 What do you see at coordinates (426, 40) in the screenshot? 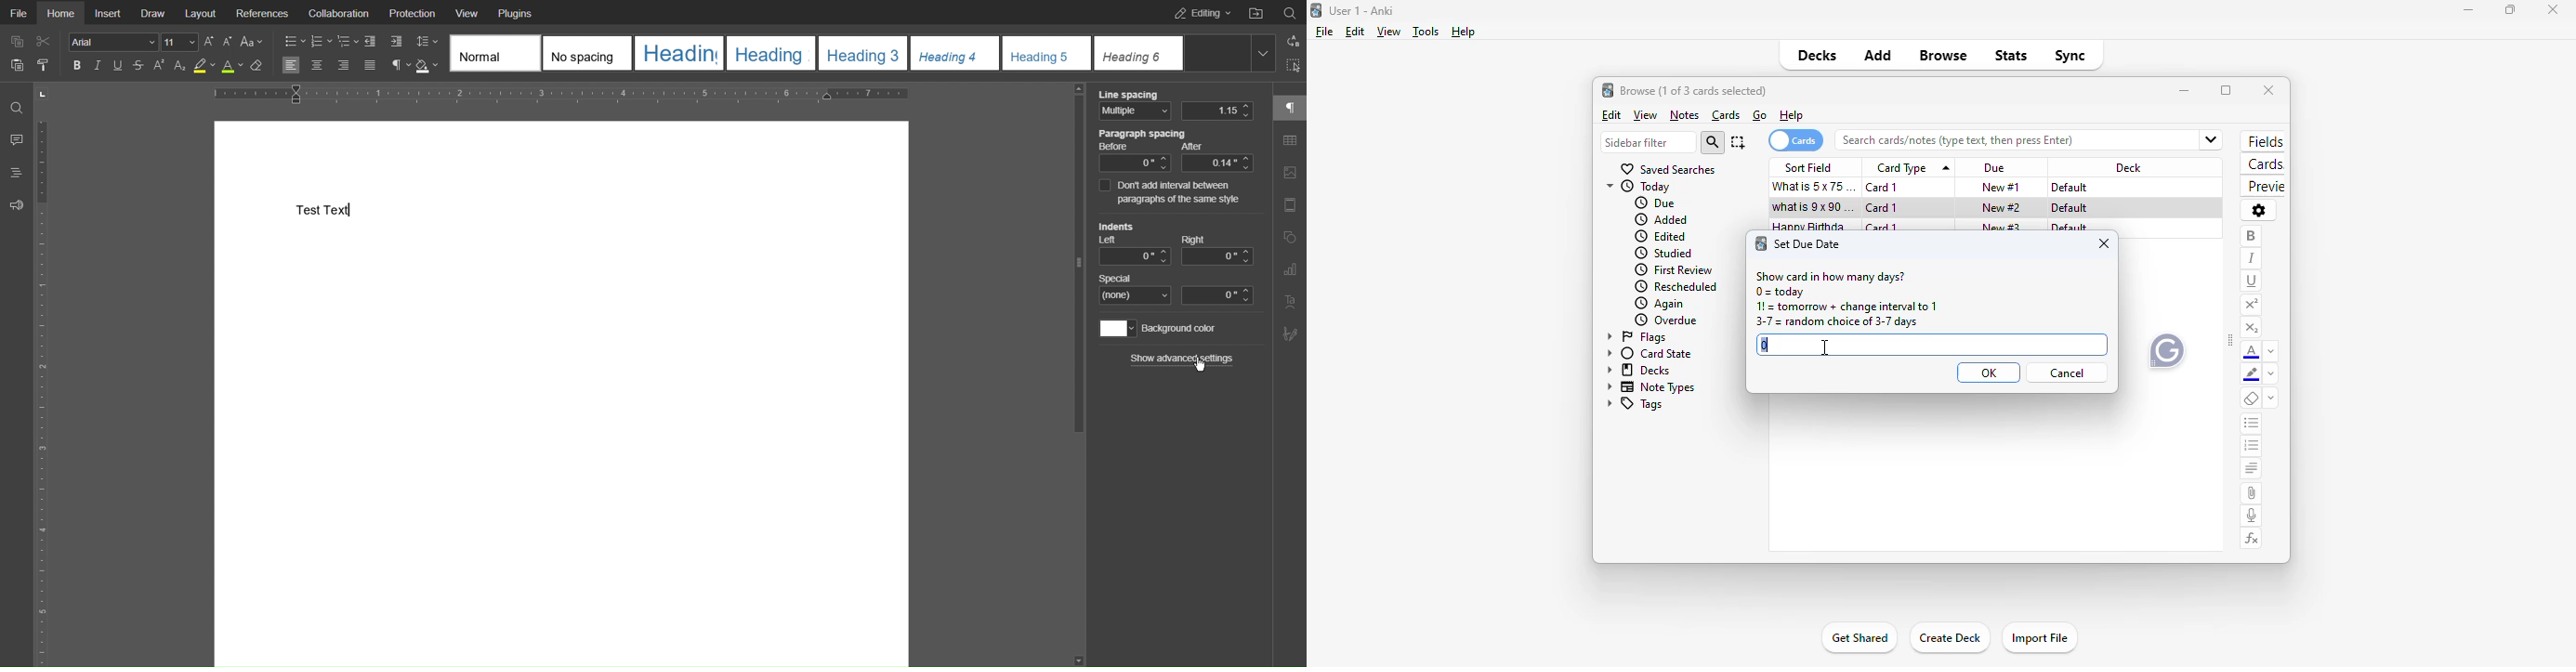
I see `Line Spacing` at bounding box center [426, 40].